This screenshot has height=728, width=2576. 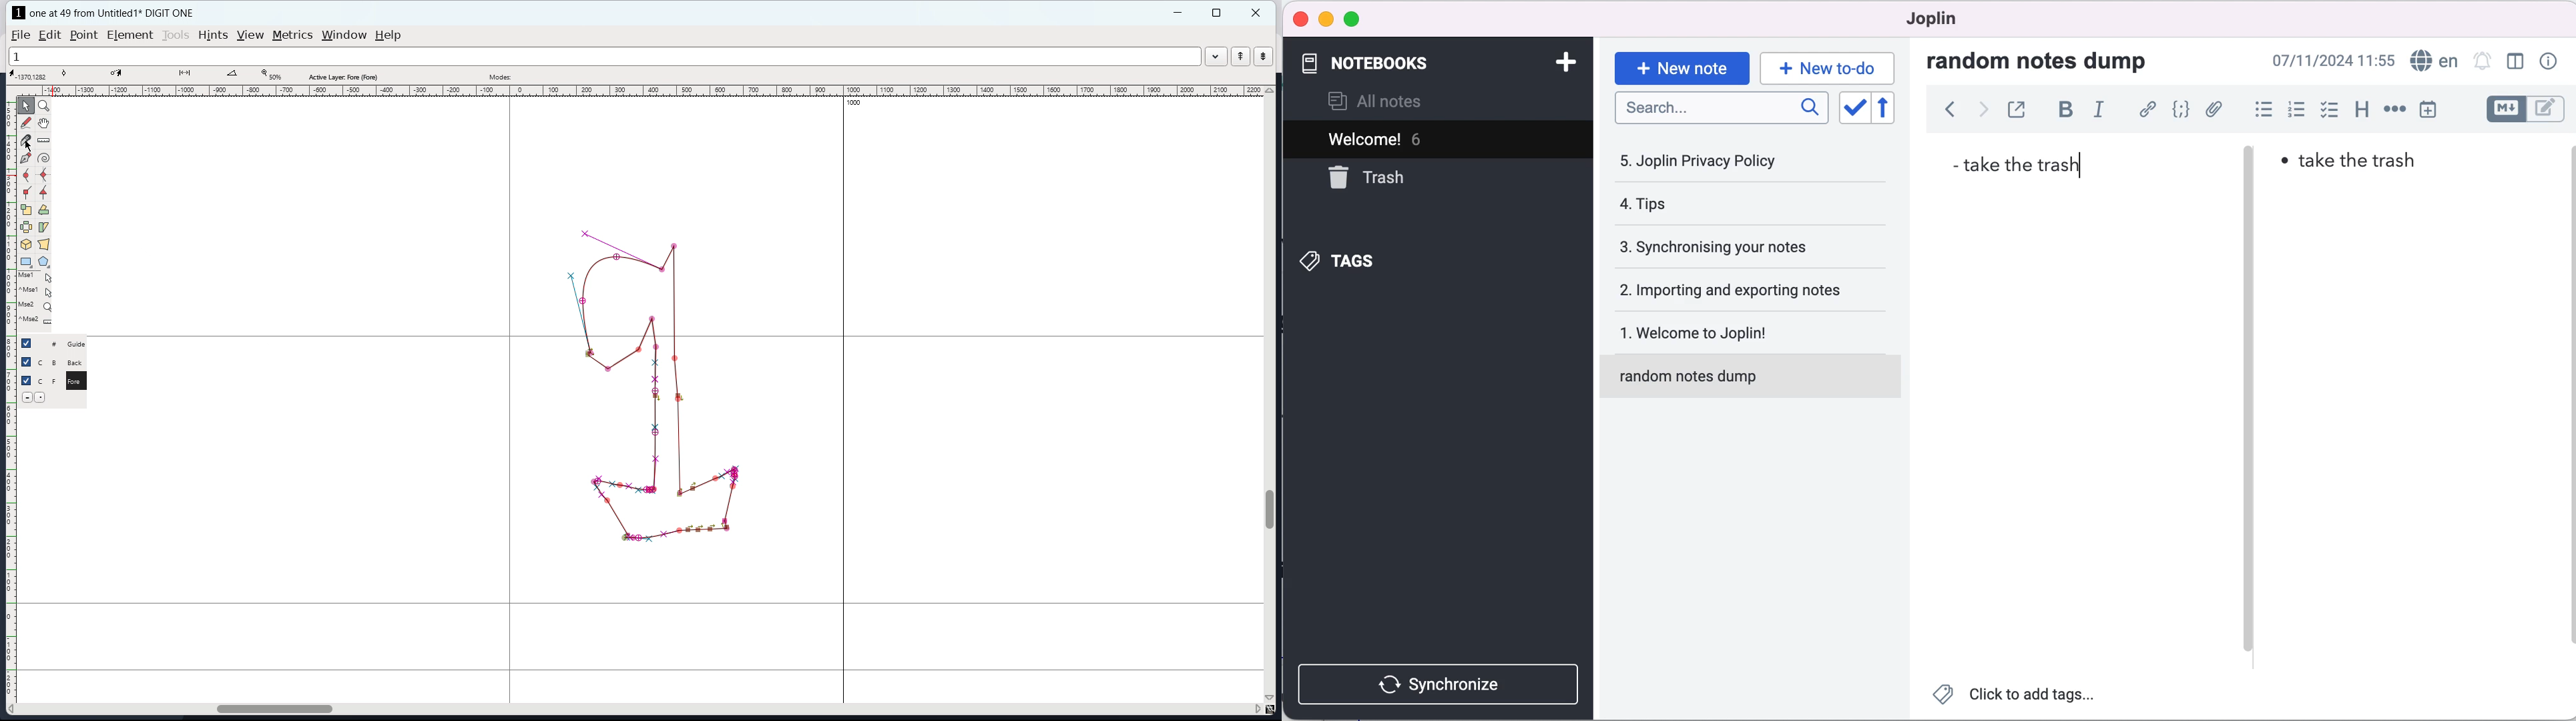 What do you see at coordinates (213, 35) in the screenshot?
I see `hints` at bounding box center [213, 35].